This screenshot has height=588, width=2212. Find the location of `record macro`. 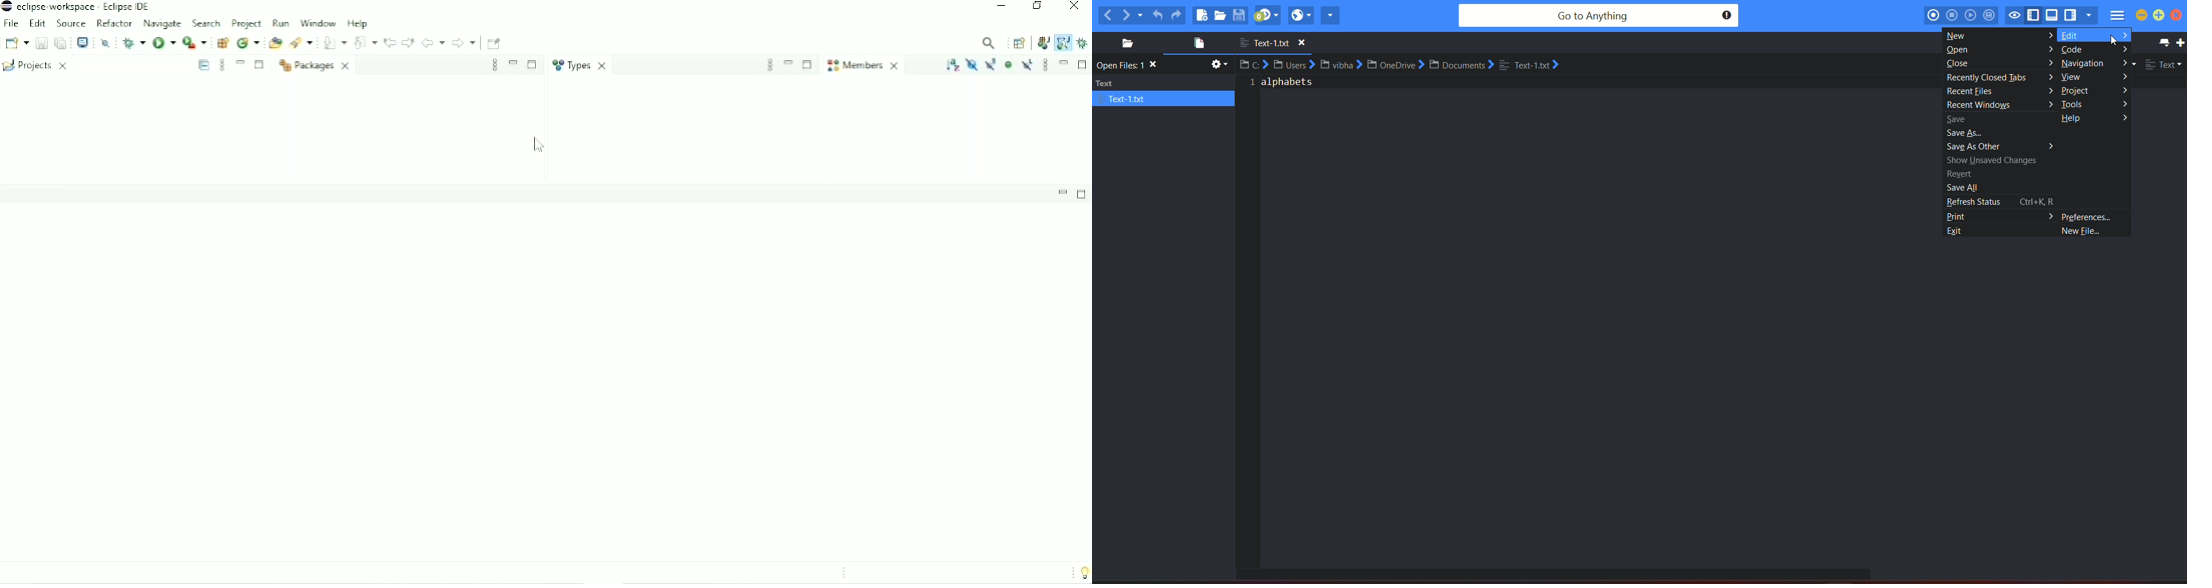

record macro is located at coordinates (1933, 15).